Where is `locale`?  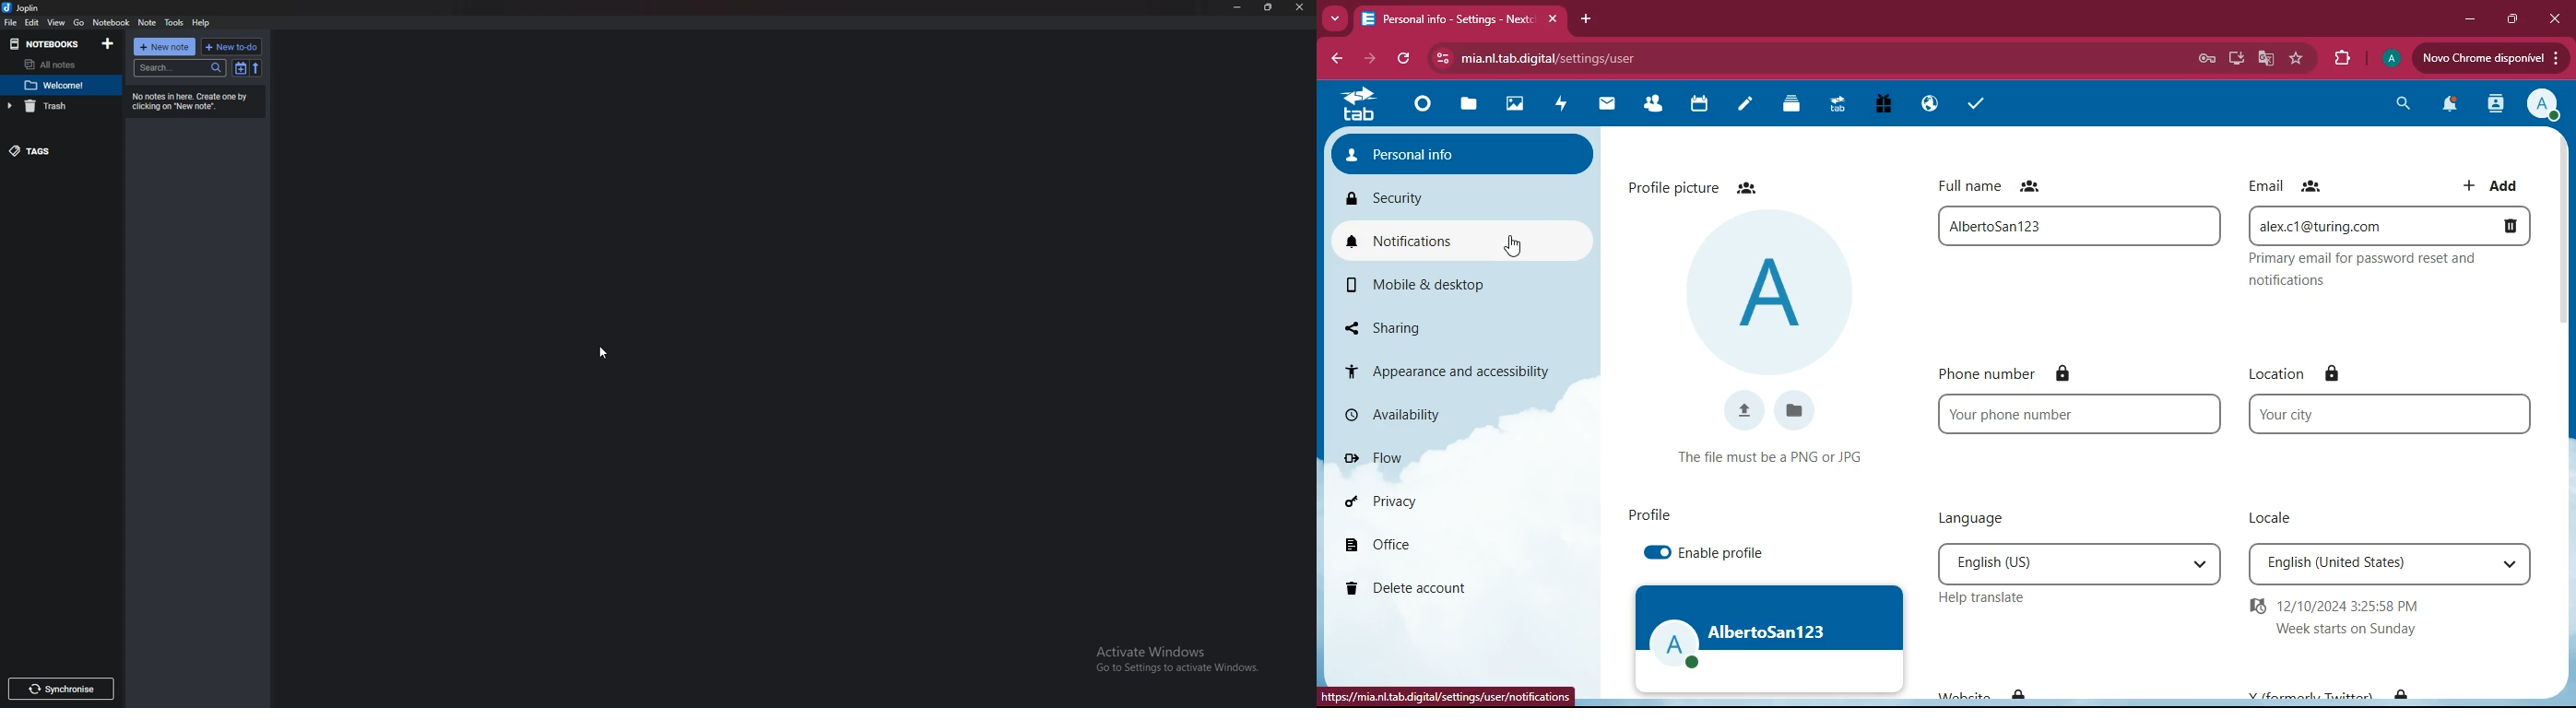 locale is located at coordinates (2276, 518).